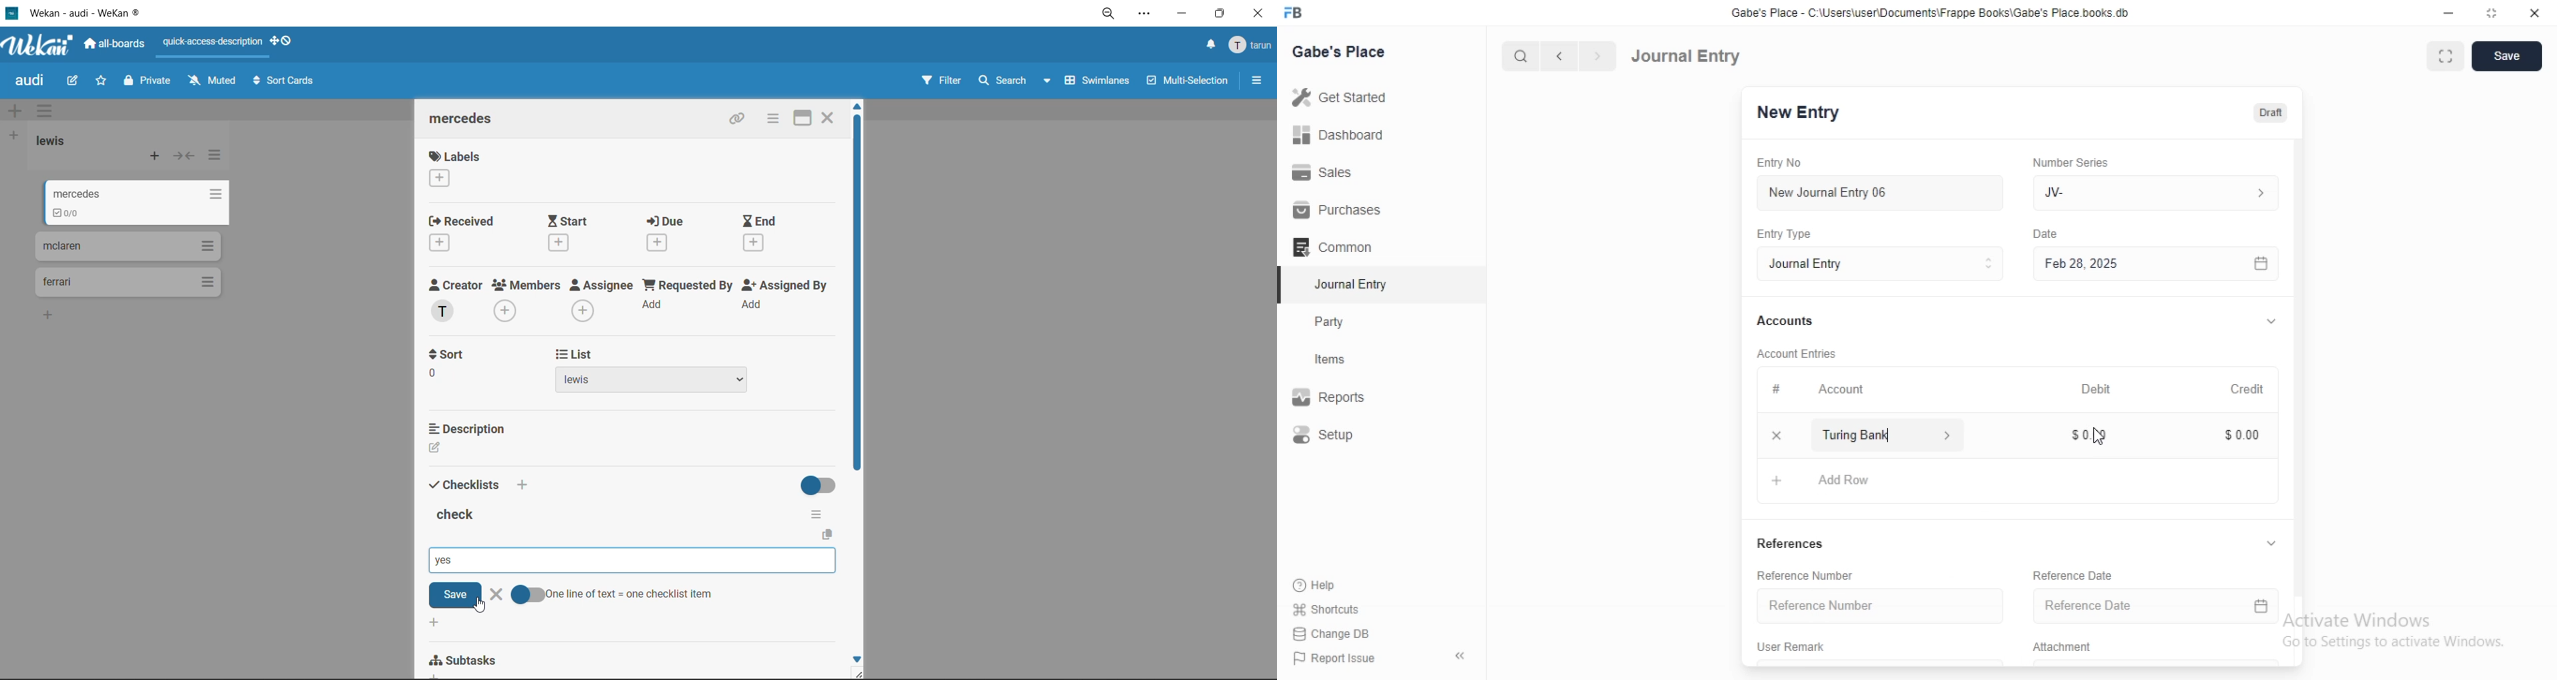 Image resolution: width=2576 pixels, height=700 pixels. I want to click on ‘Account Entries., so click(1805, 352).